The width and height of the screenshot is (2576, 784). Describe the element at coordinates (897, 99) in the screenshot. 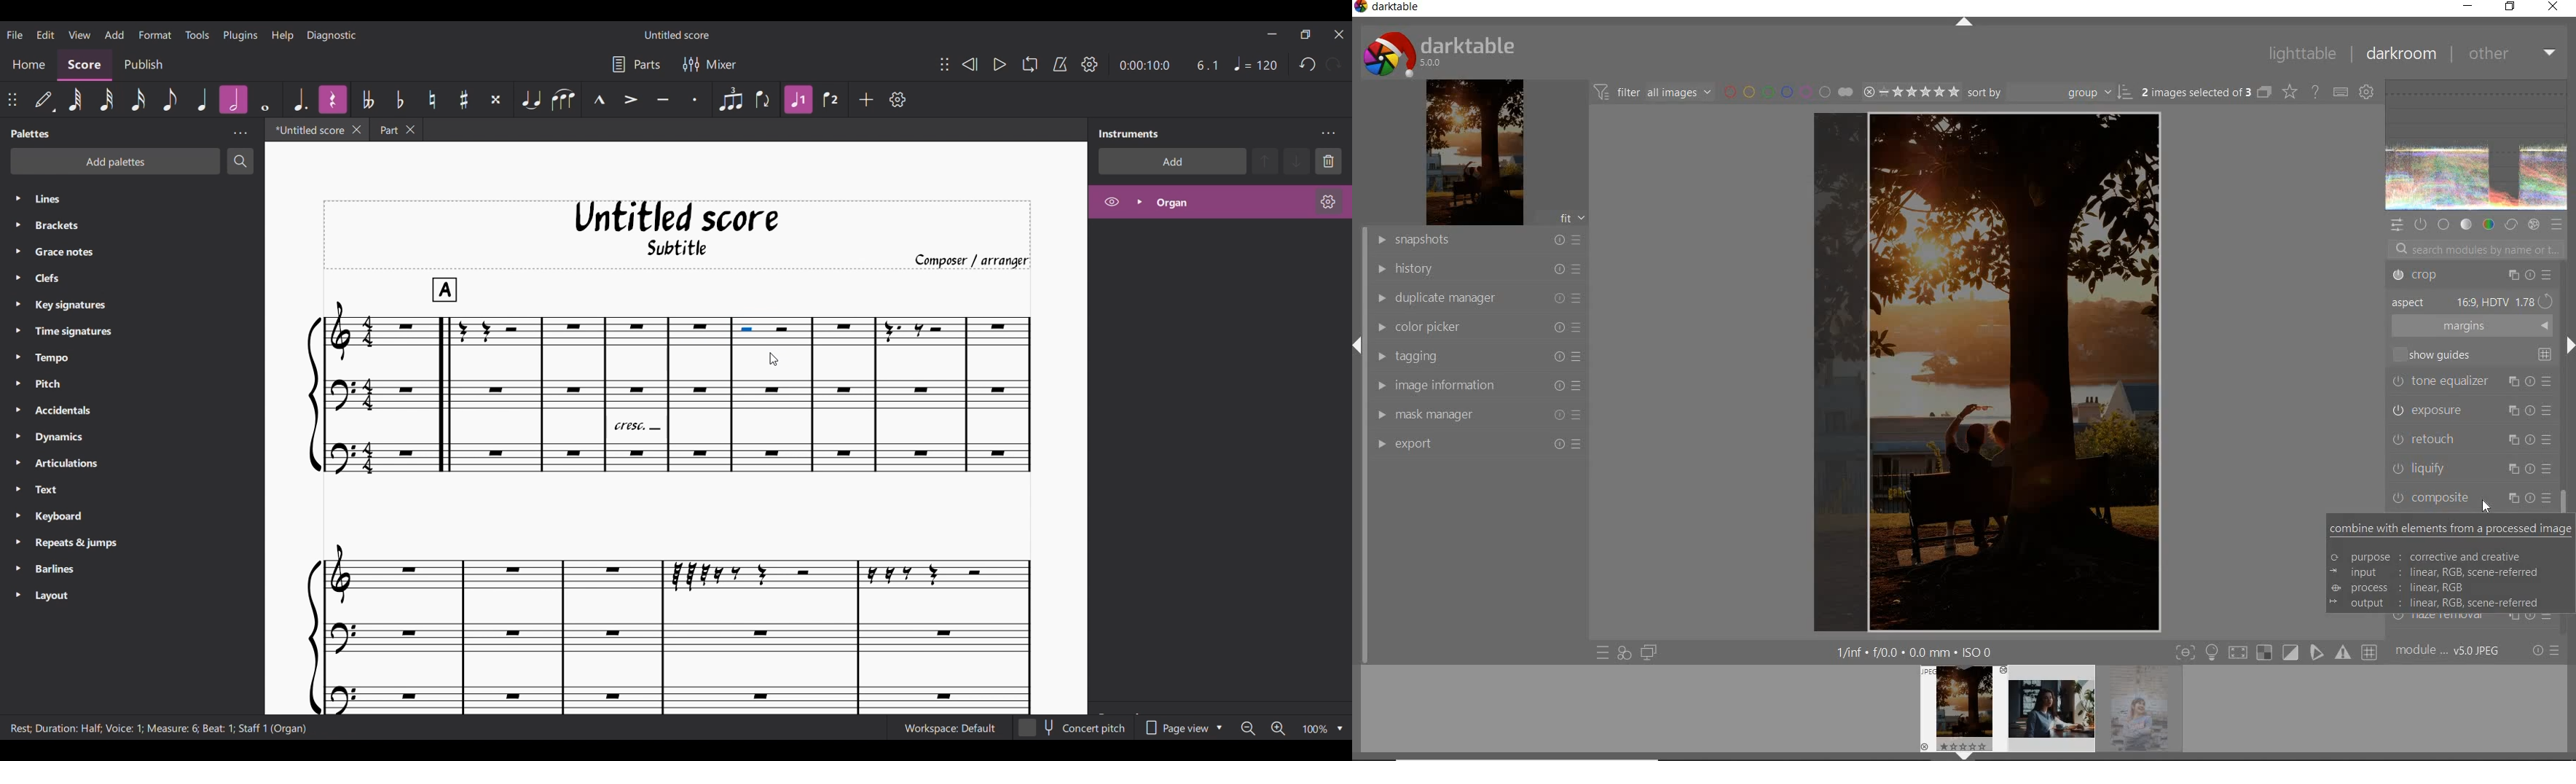

I see `Customize toolbar` at that location.